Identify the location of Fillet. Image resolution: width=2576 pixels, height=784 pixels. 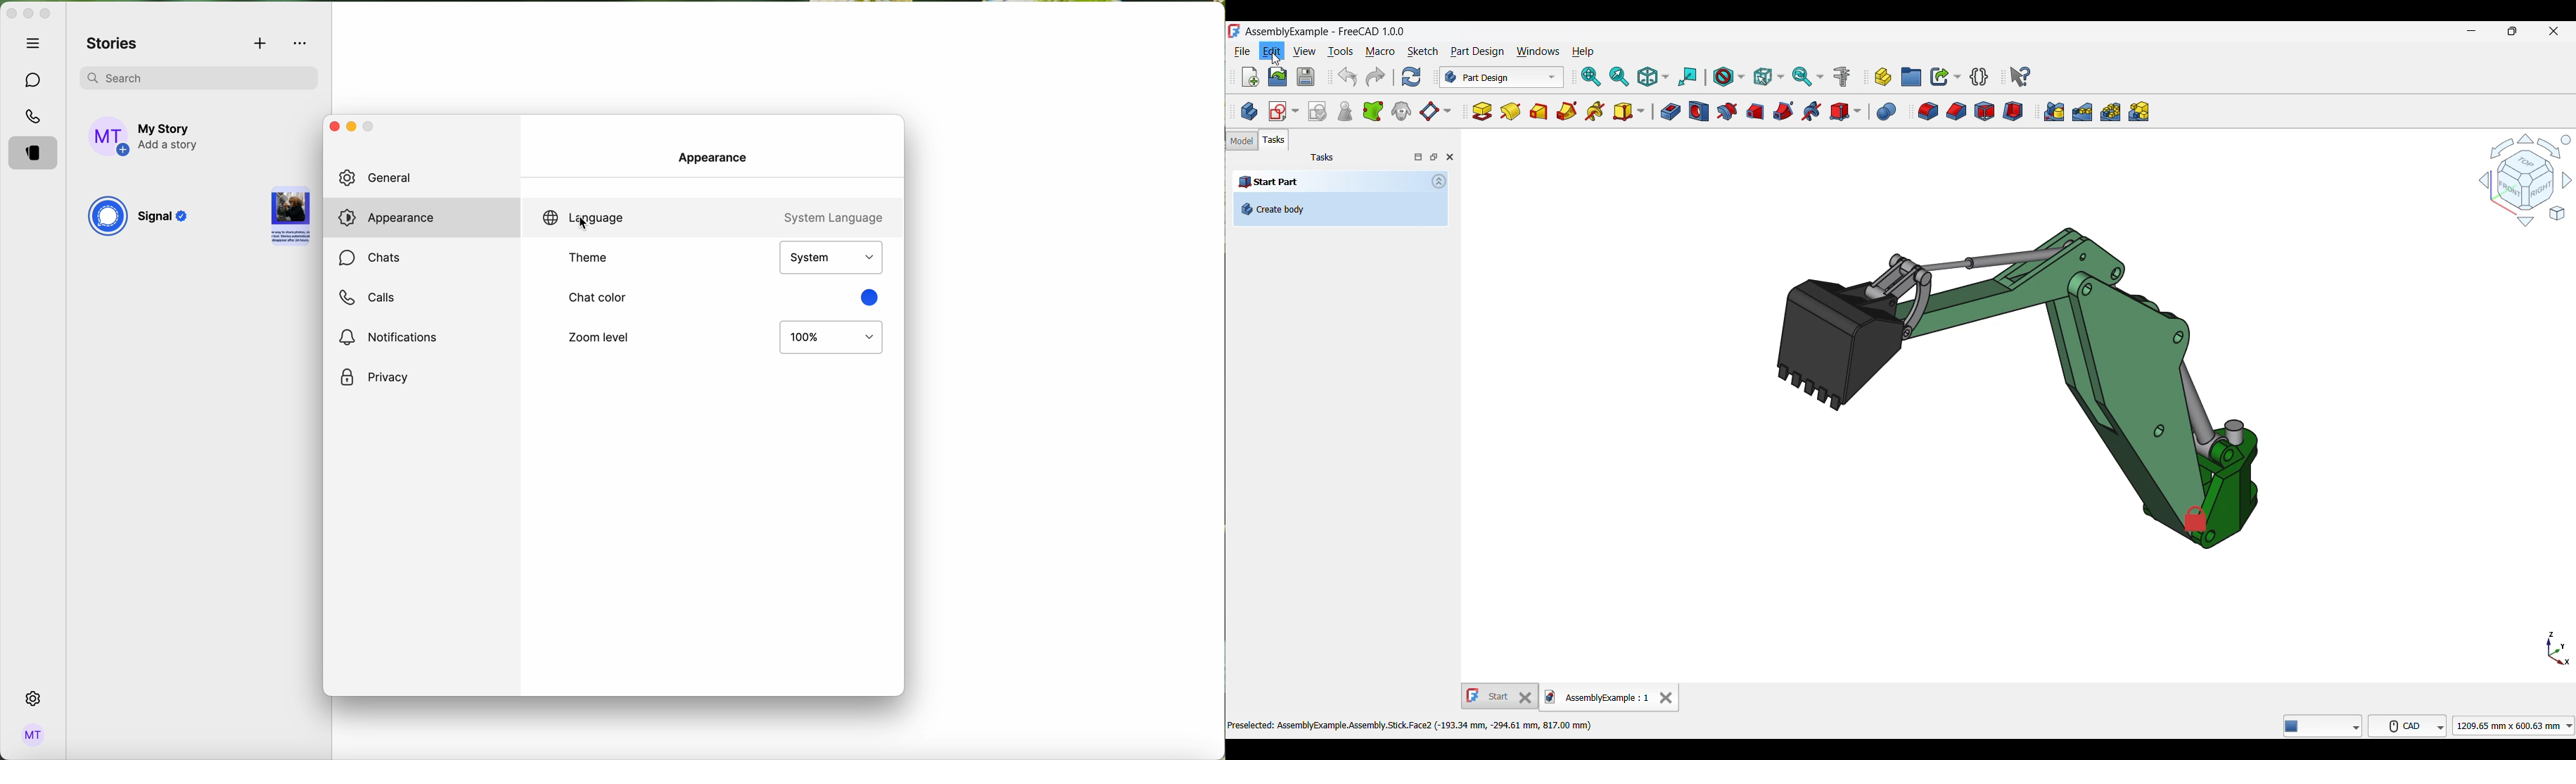
(1928, 111).